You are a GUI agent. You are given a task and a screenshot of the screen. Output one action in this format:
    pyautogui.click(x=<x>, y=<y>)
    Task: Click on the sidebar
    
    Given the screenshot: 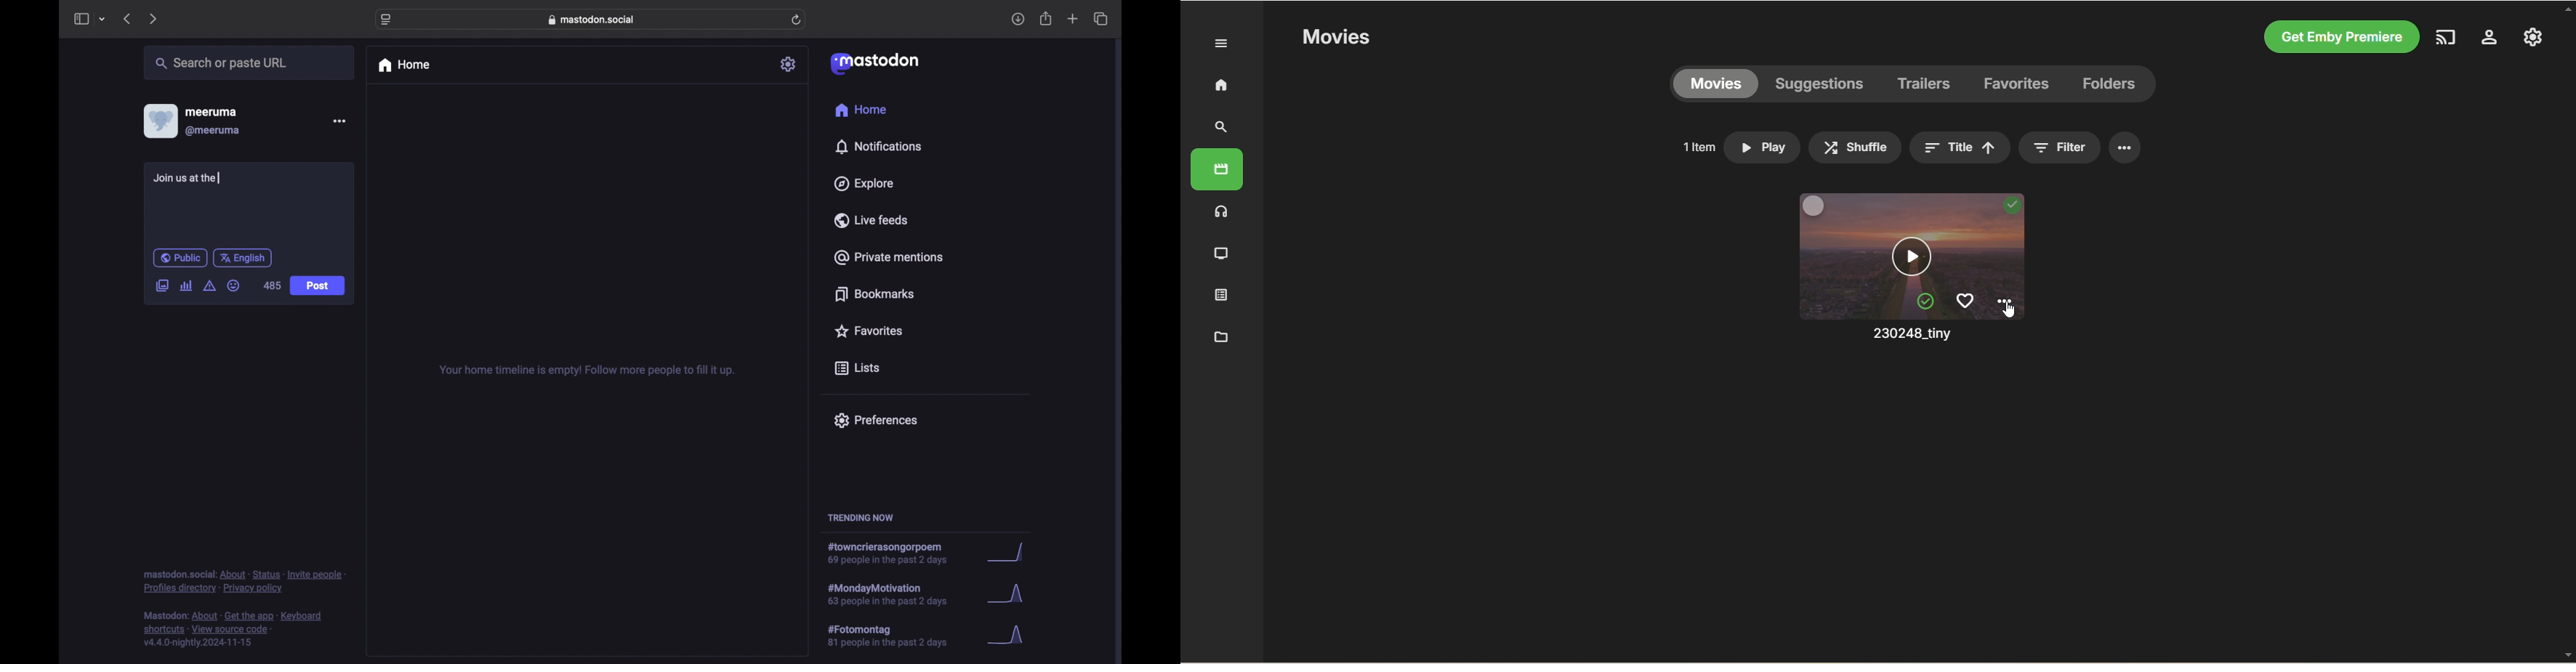 What is the action you would take?
    pyautogui.click(x=81, y=18)
    